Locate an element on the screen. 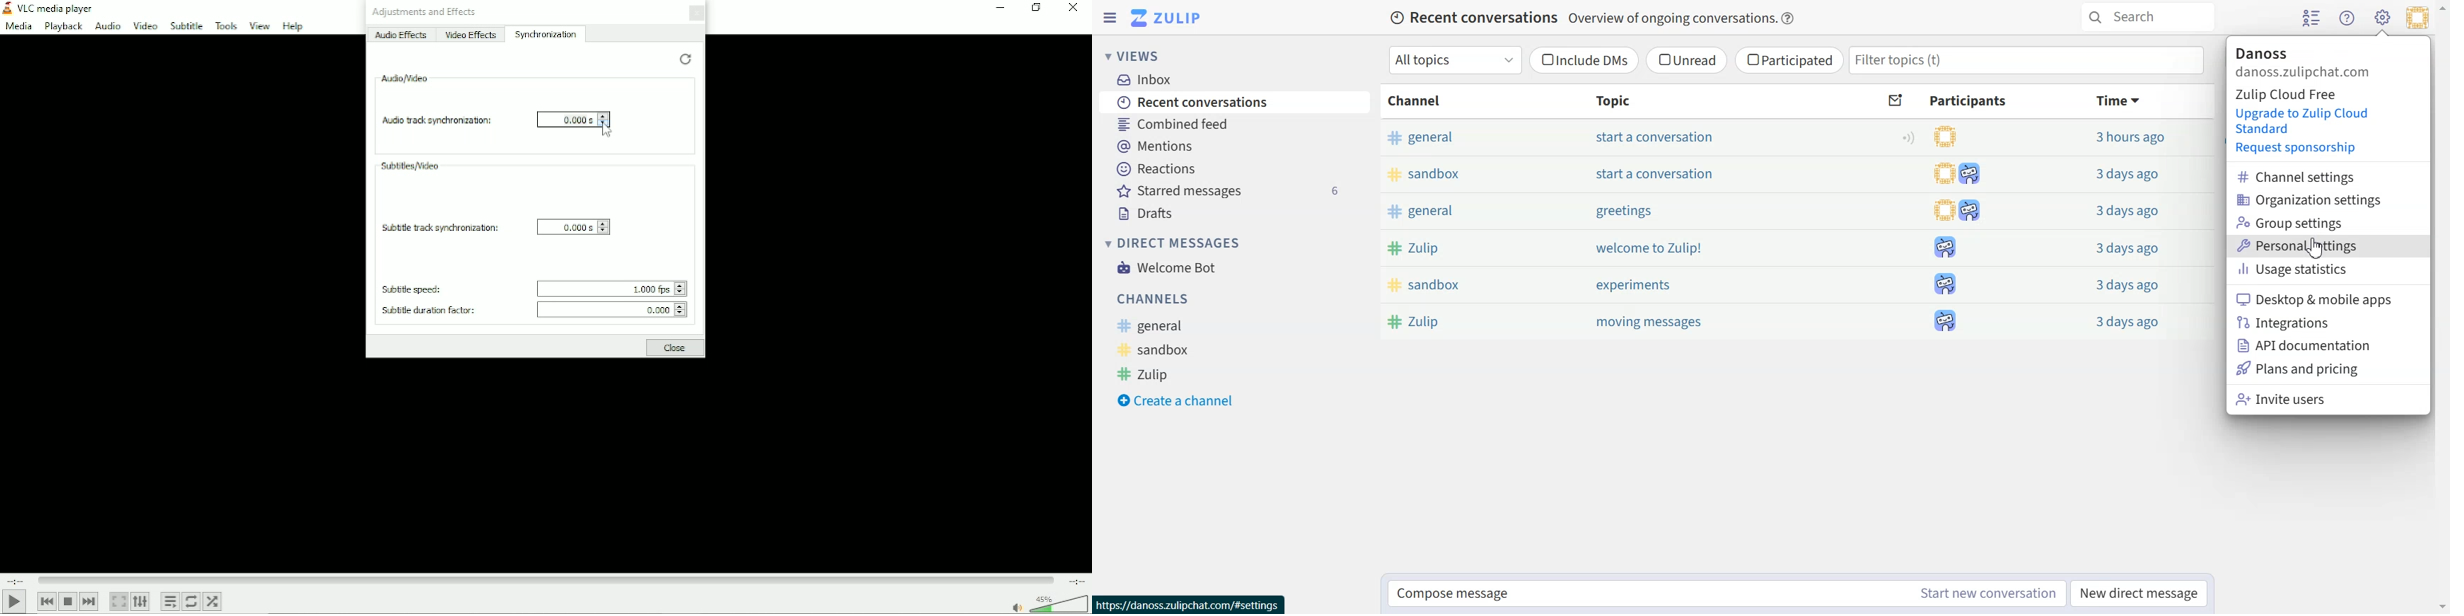  Personal menu is located at coordinates (2417, 17).